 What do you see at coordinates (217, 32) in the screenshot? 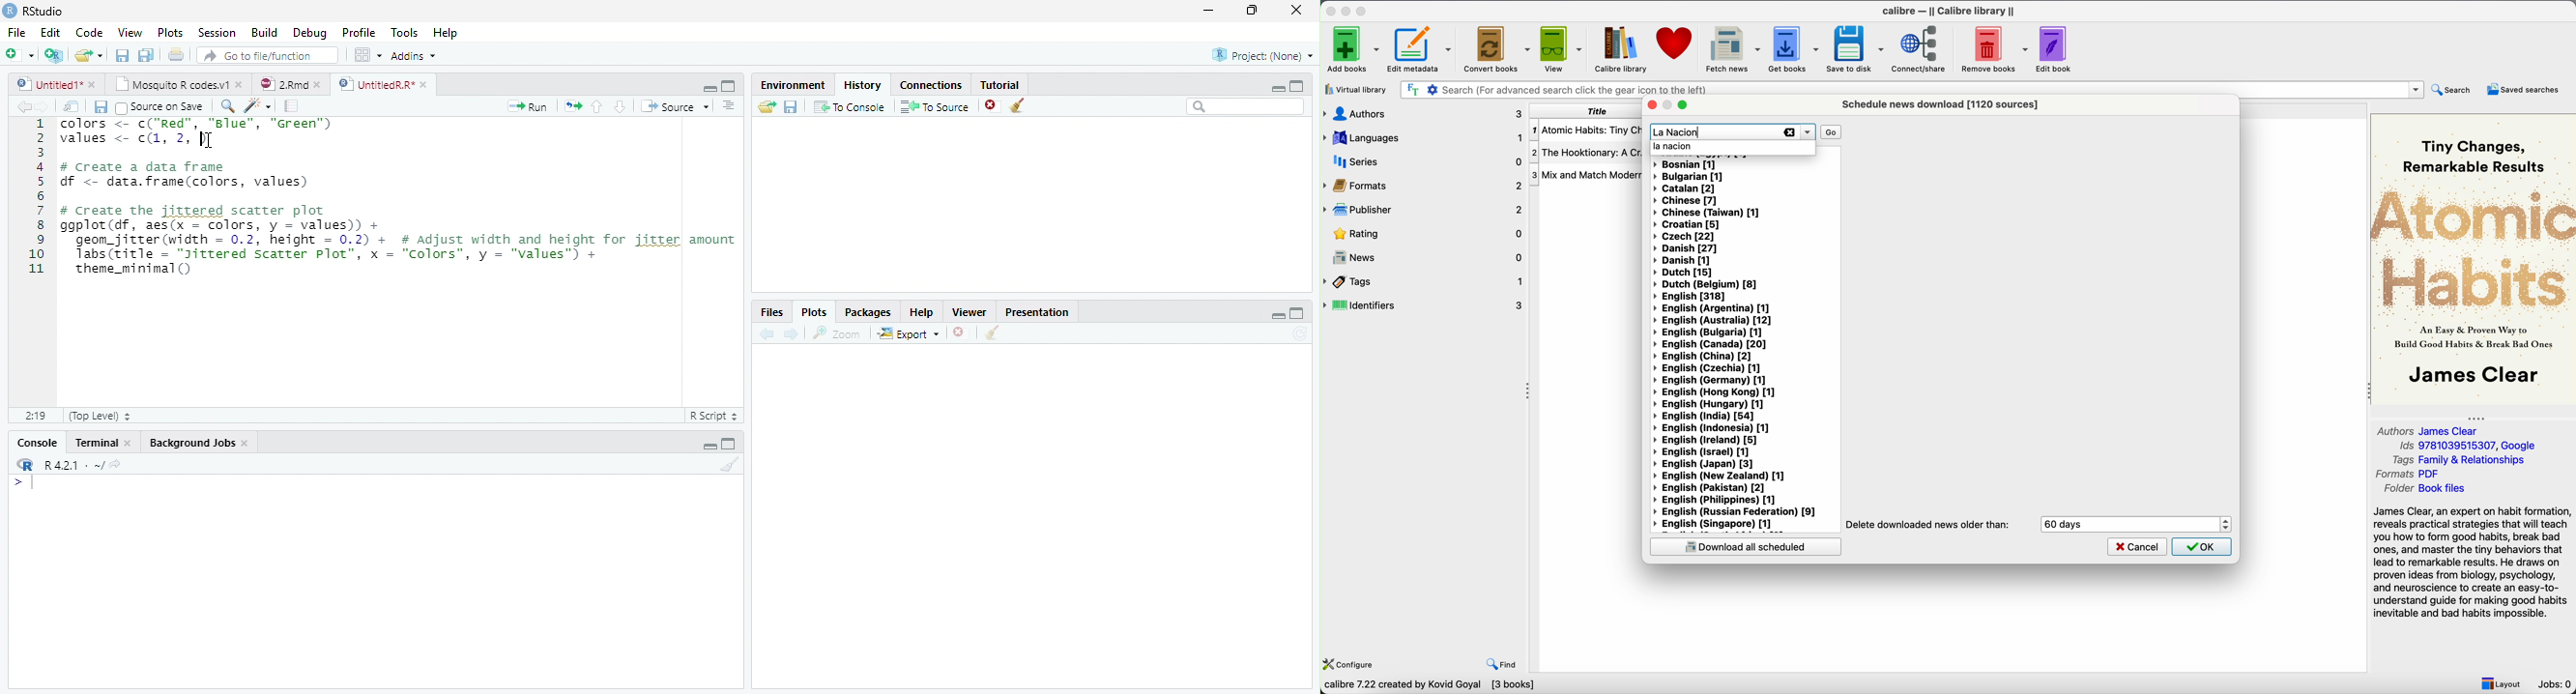
I see `Session` at bounding box center [217, 32].